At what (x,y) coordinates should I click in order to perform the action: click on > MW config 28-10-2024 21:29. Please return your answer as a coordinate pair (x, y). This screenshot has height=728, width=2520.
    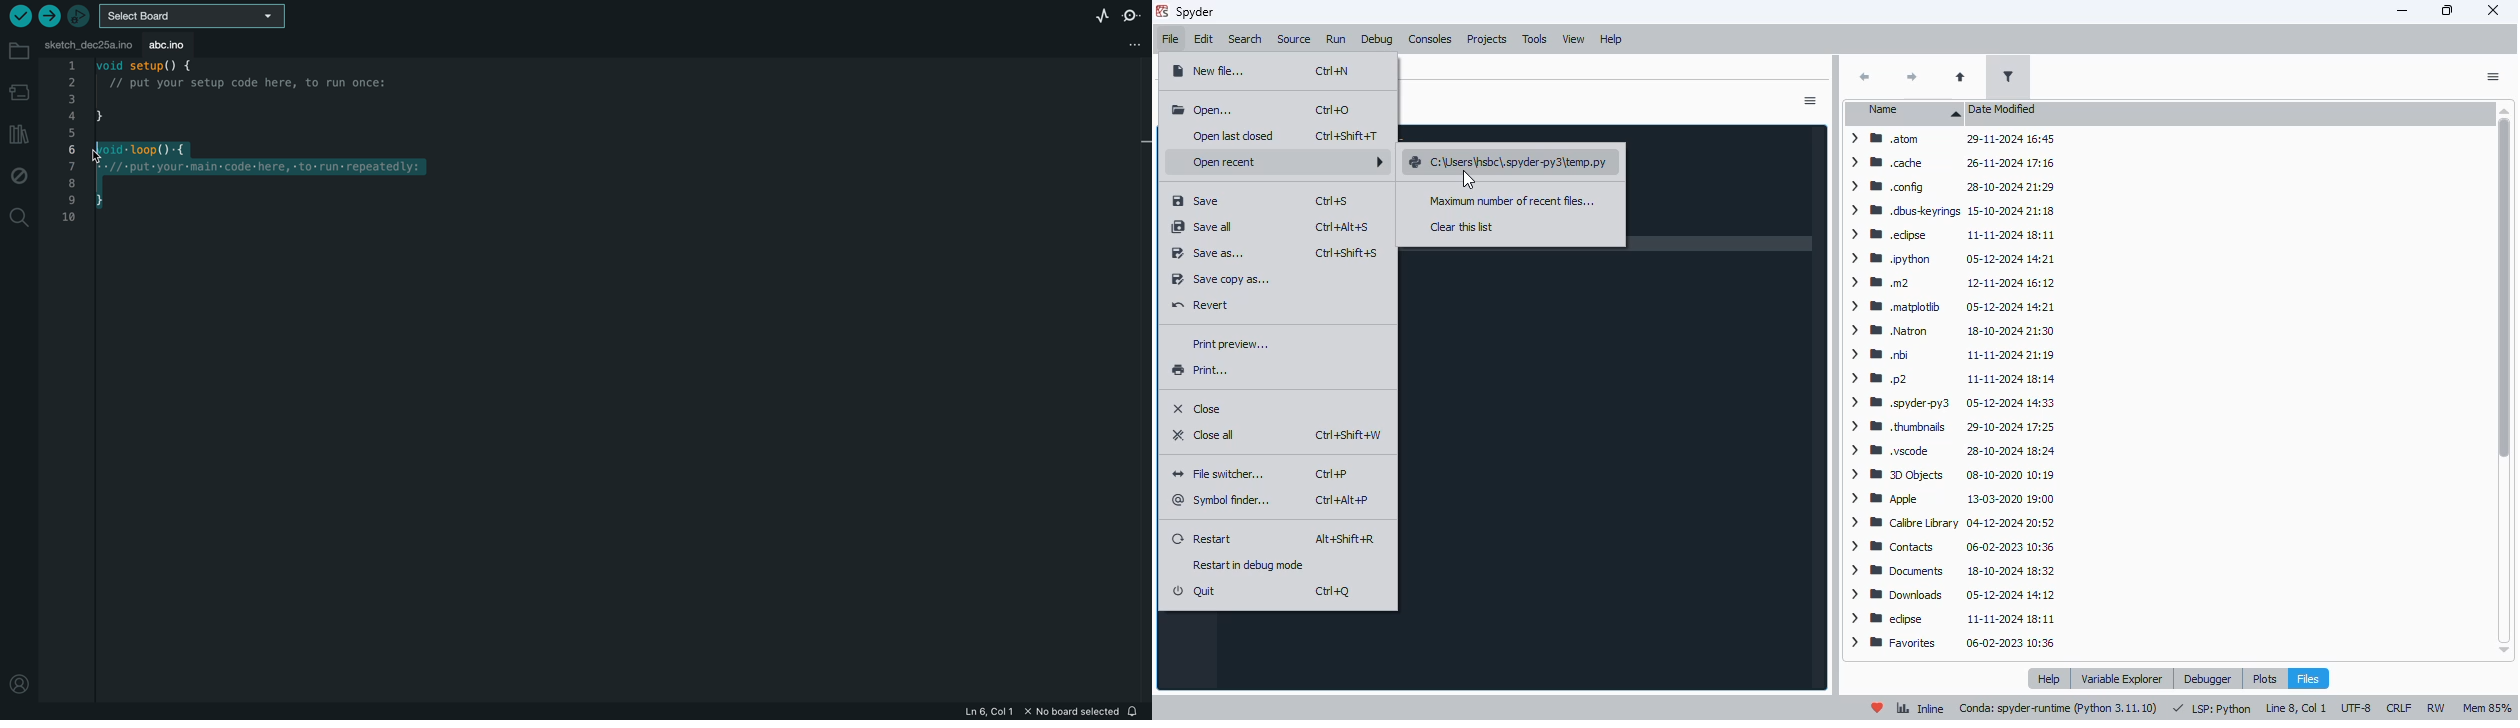
    Looking at the image, I should click on (1949, 186).